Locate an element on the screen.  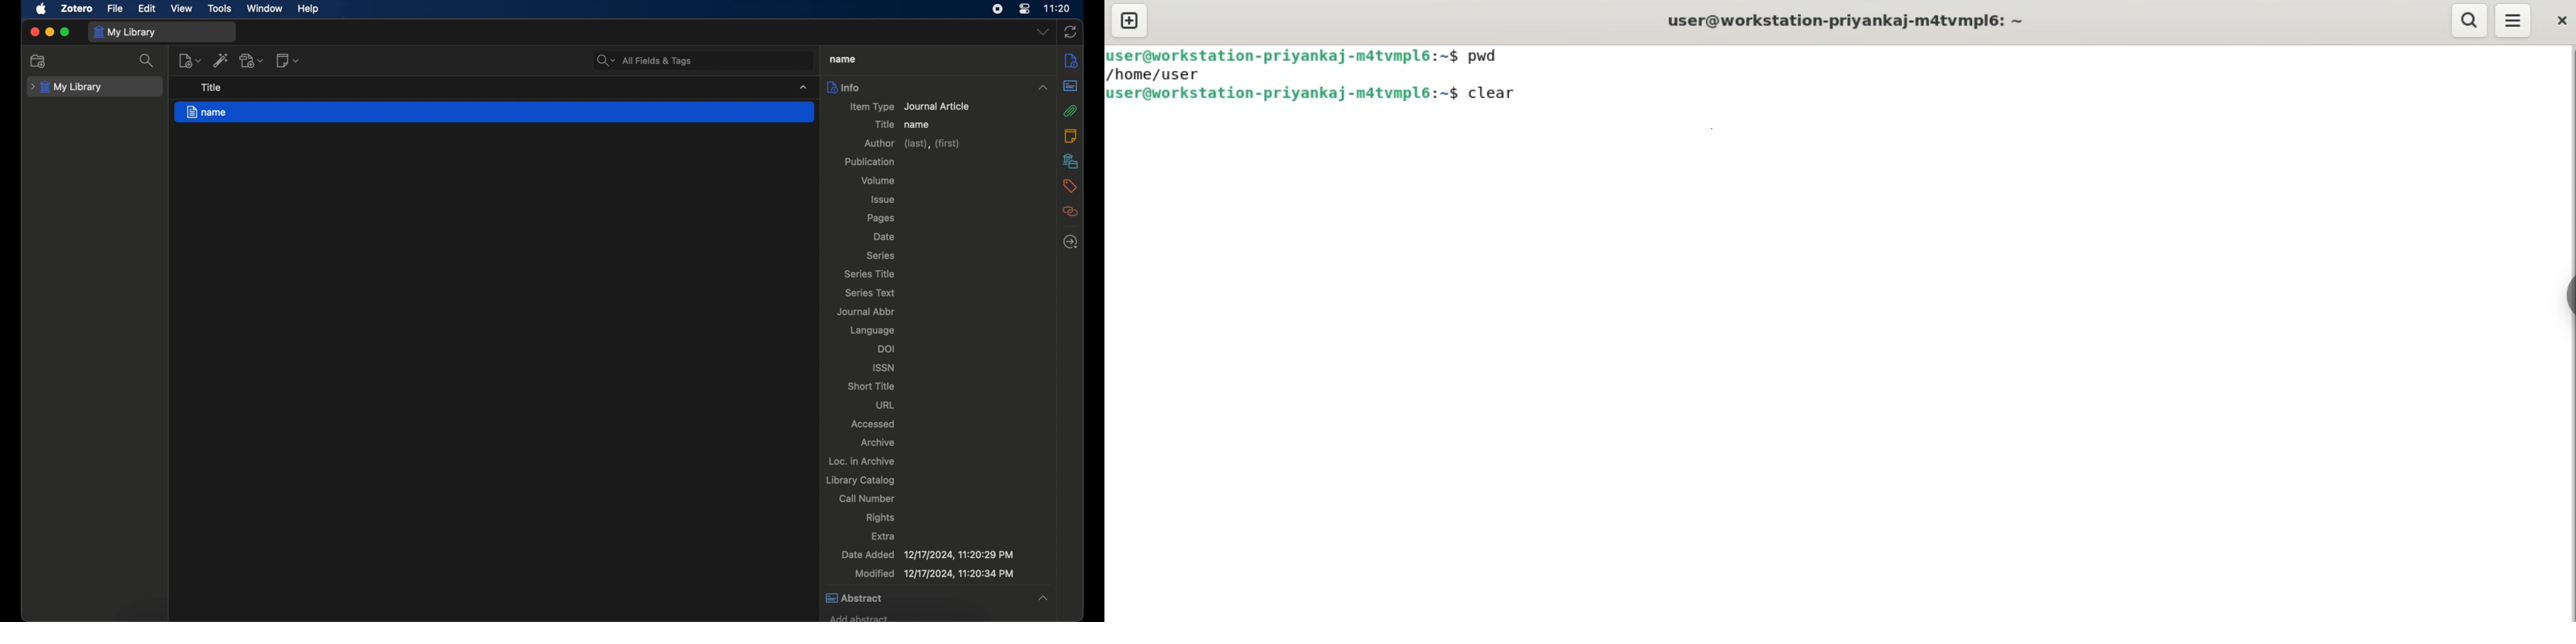
libraries is located at coordinates (1071, 161).